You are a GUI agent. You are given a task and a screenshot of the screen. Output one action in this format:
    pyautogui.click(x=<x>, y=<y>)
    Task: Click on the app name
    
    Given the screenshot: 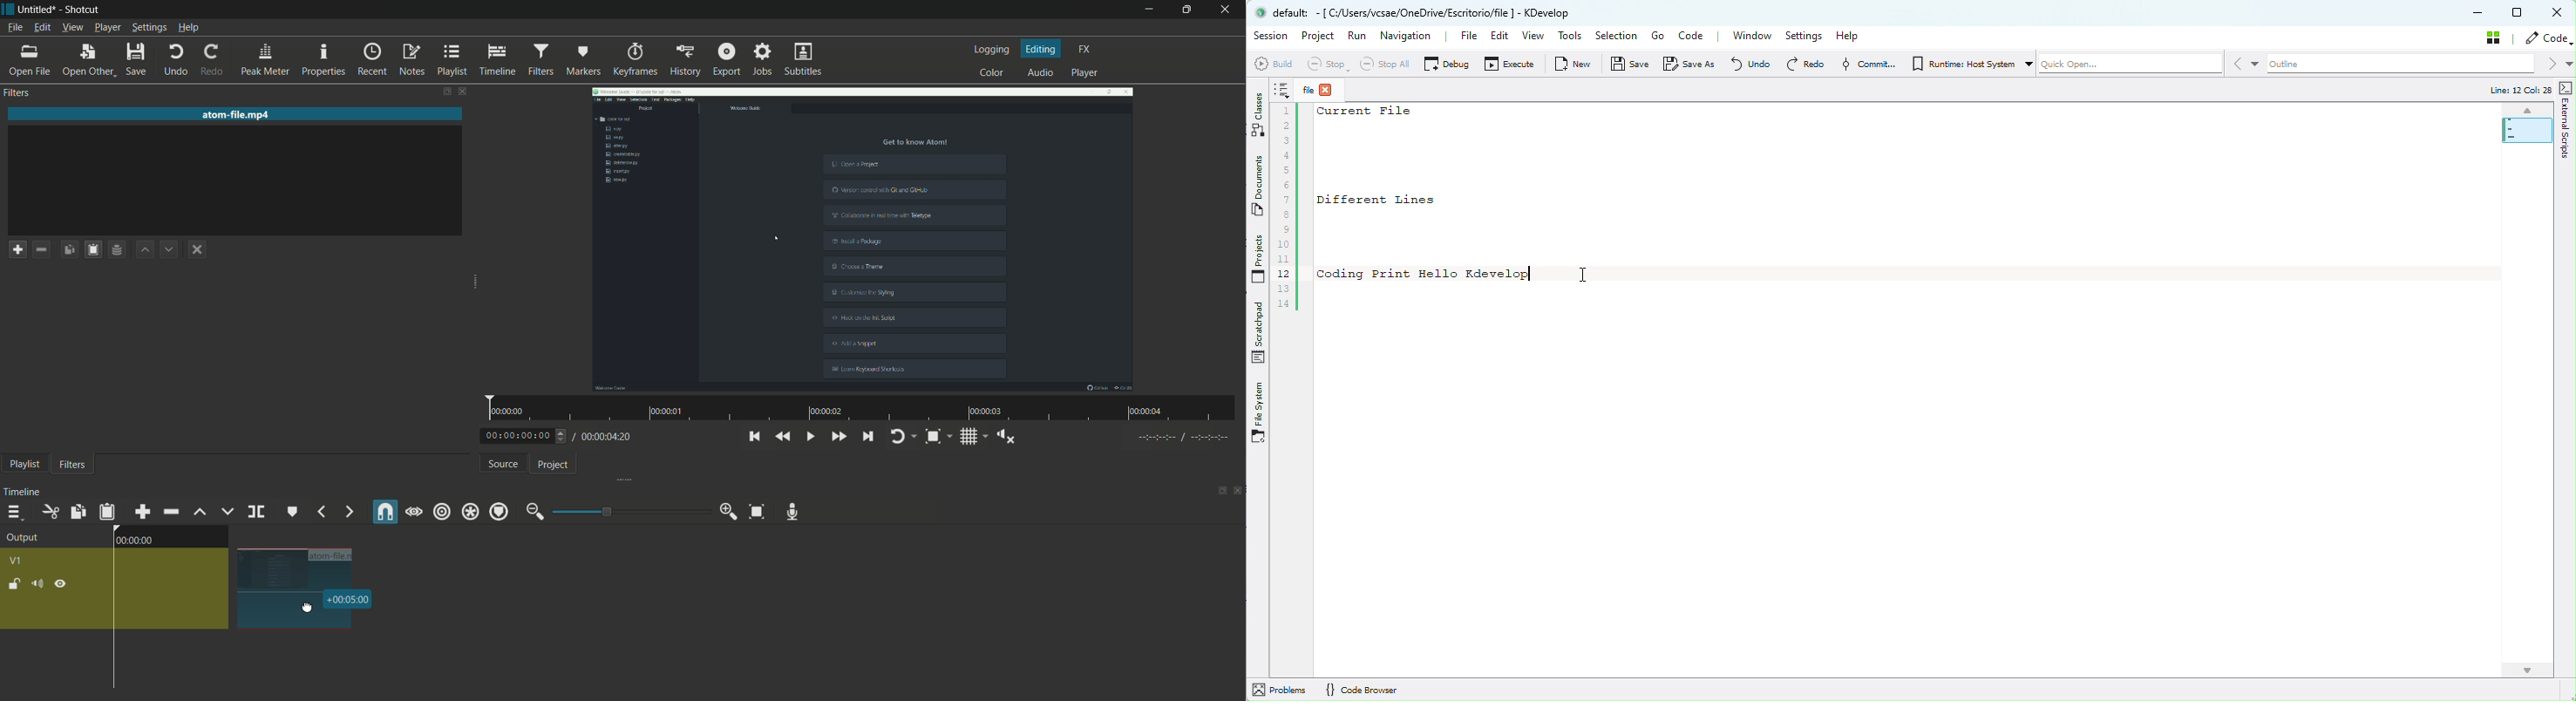 What is the action you would take?
    pyautogui.click(x=82, y=10)
    